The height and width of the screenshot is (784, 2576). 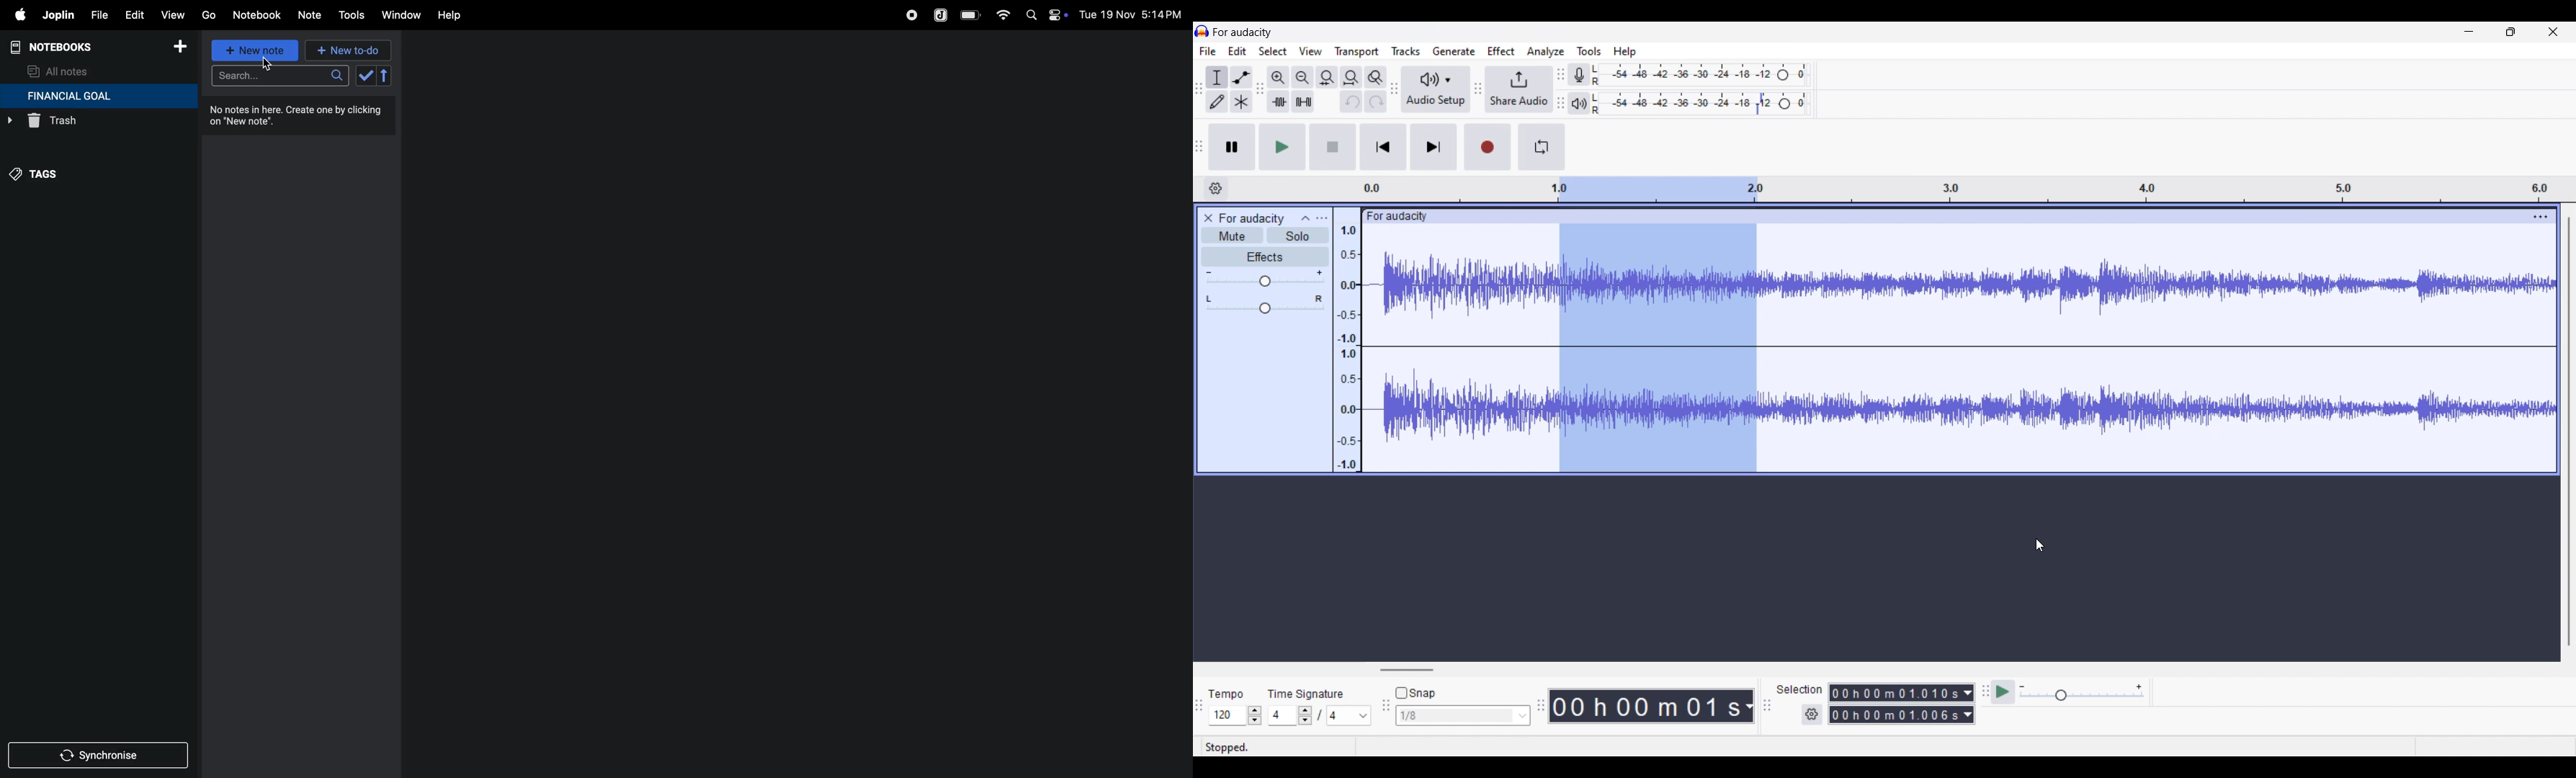 What do you see at coordinates (1279, 78) in the screenshot?
I see `Zoom in` at bounding box center [1279, 78].